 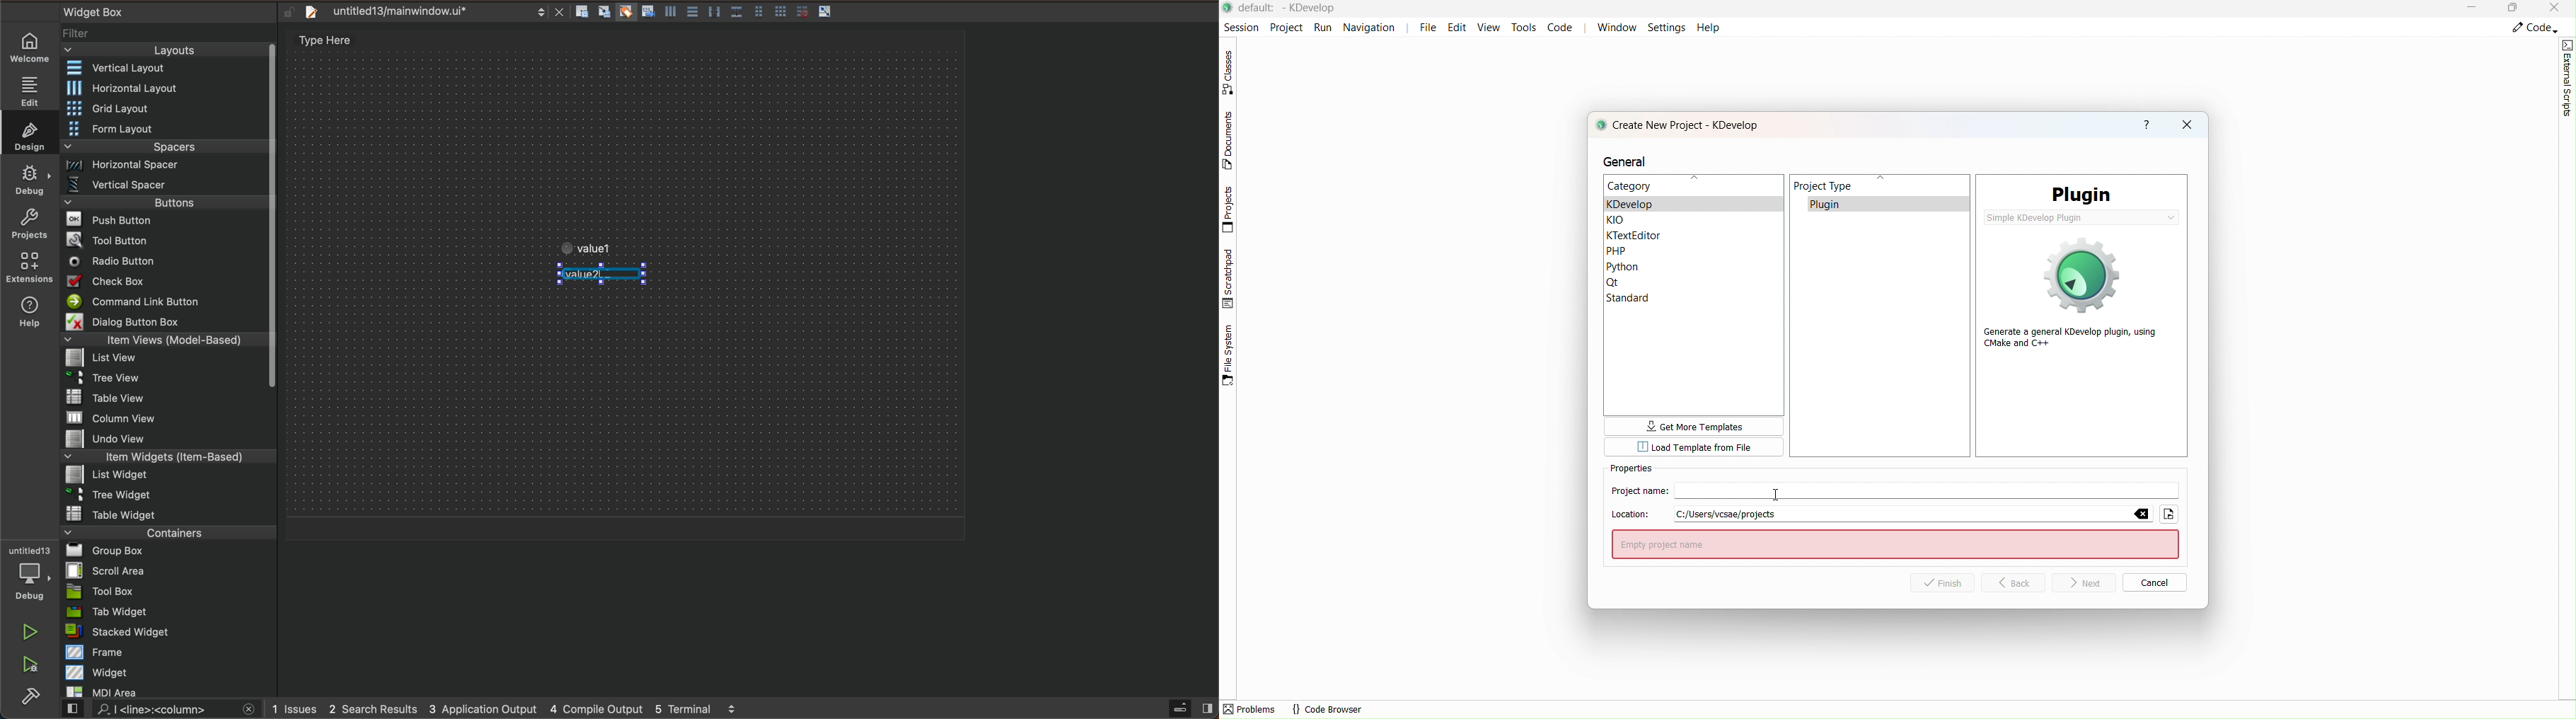 What do you see at coordinates (781, 13) in the screenshot?
I see `` at bounding box center [781, 13].